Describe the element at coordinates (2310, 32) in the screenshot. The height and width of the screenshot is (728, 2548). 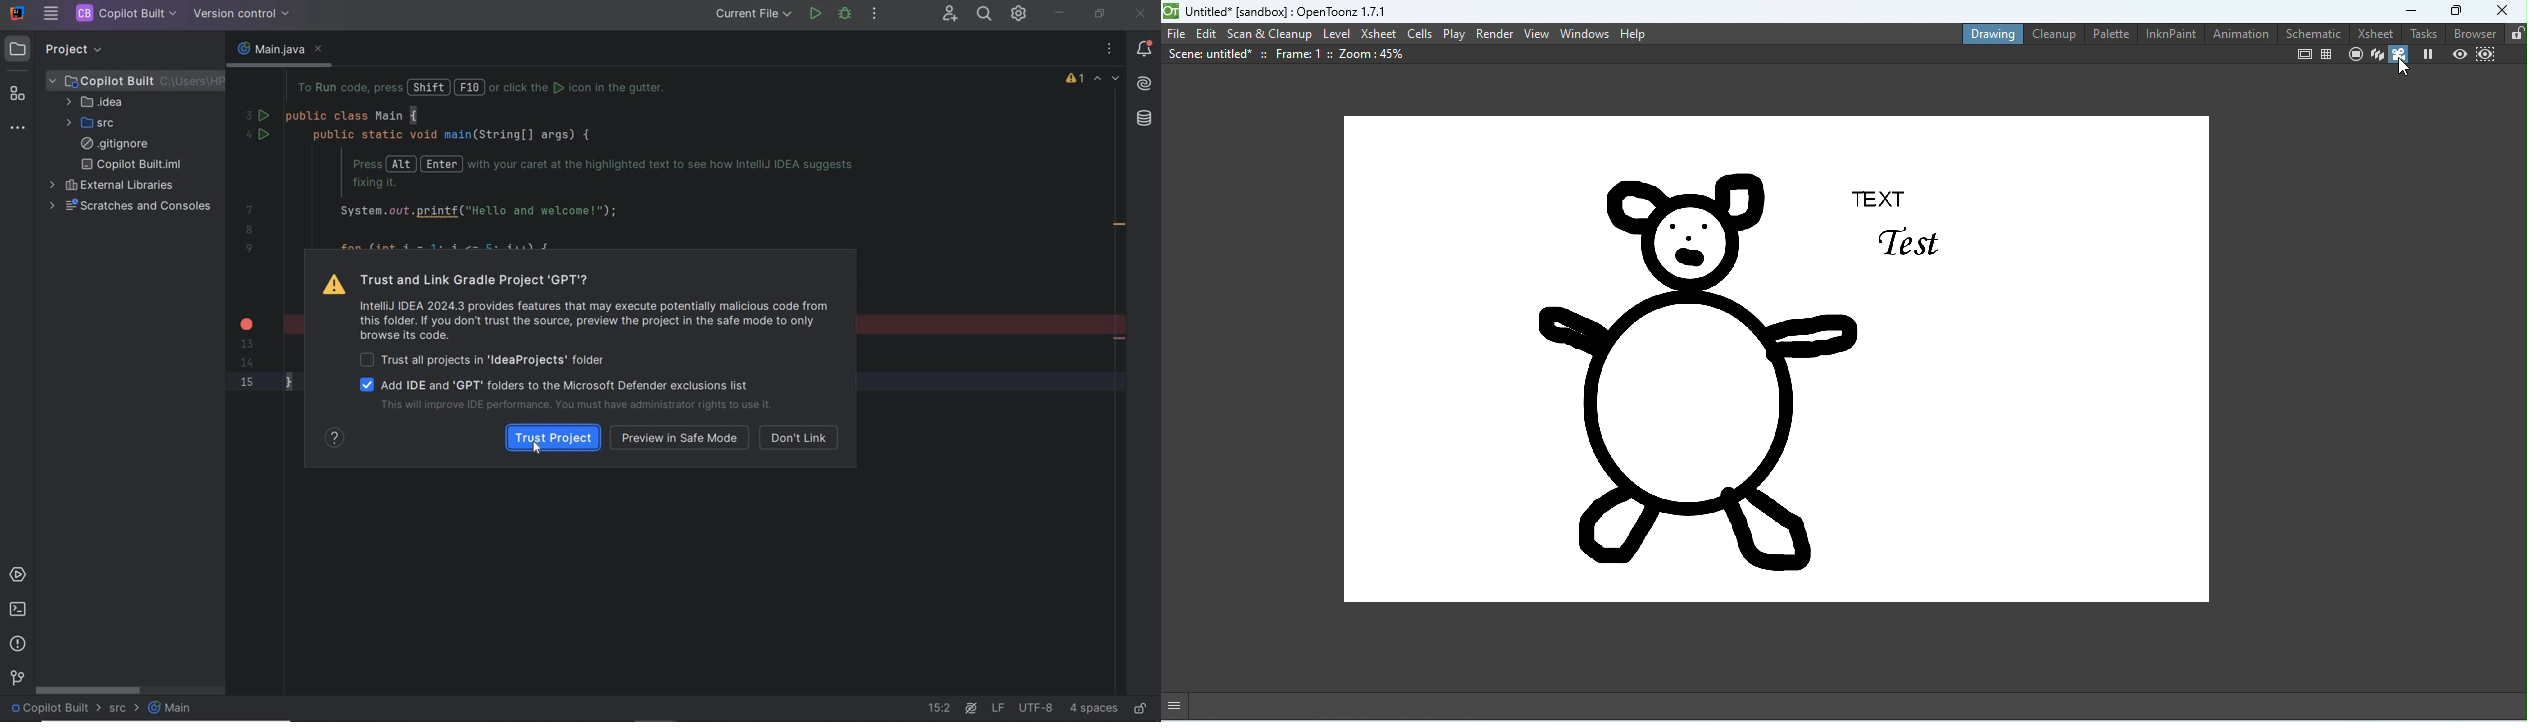
I see `Schematic` at that location.